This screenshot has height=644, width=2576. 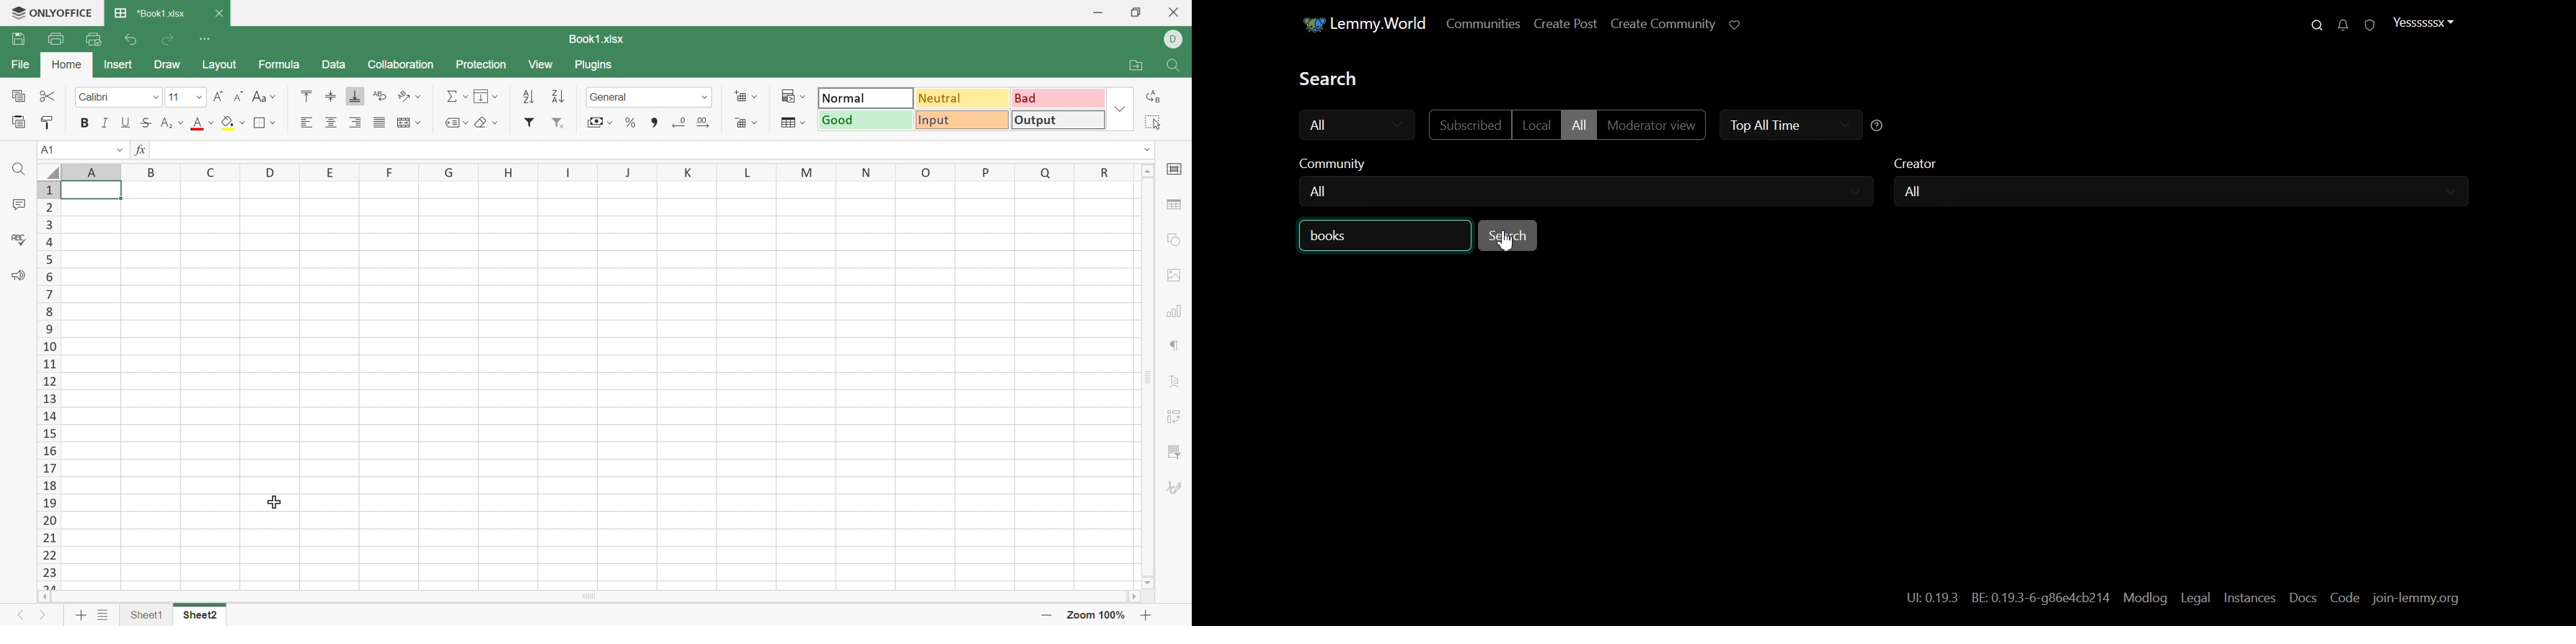 I want to click on Home Page, so click(x=1356, y=23).